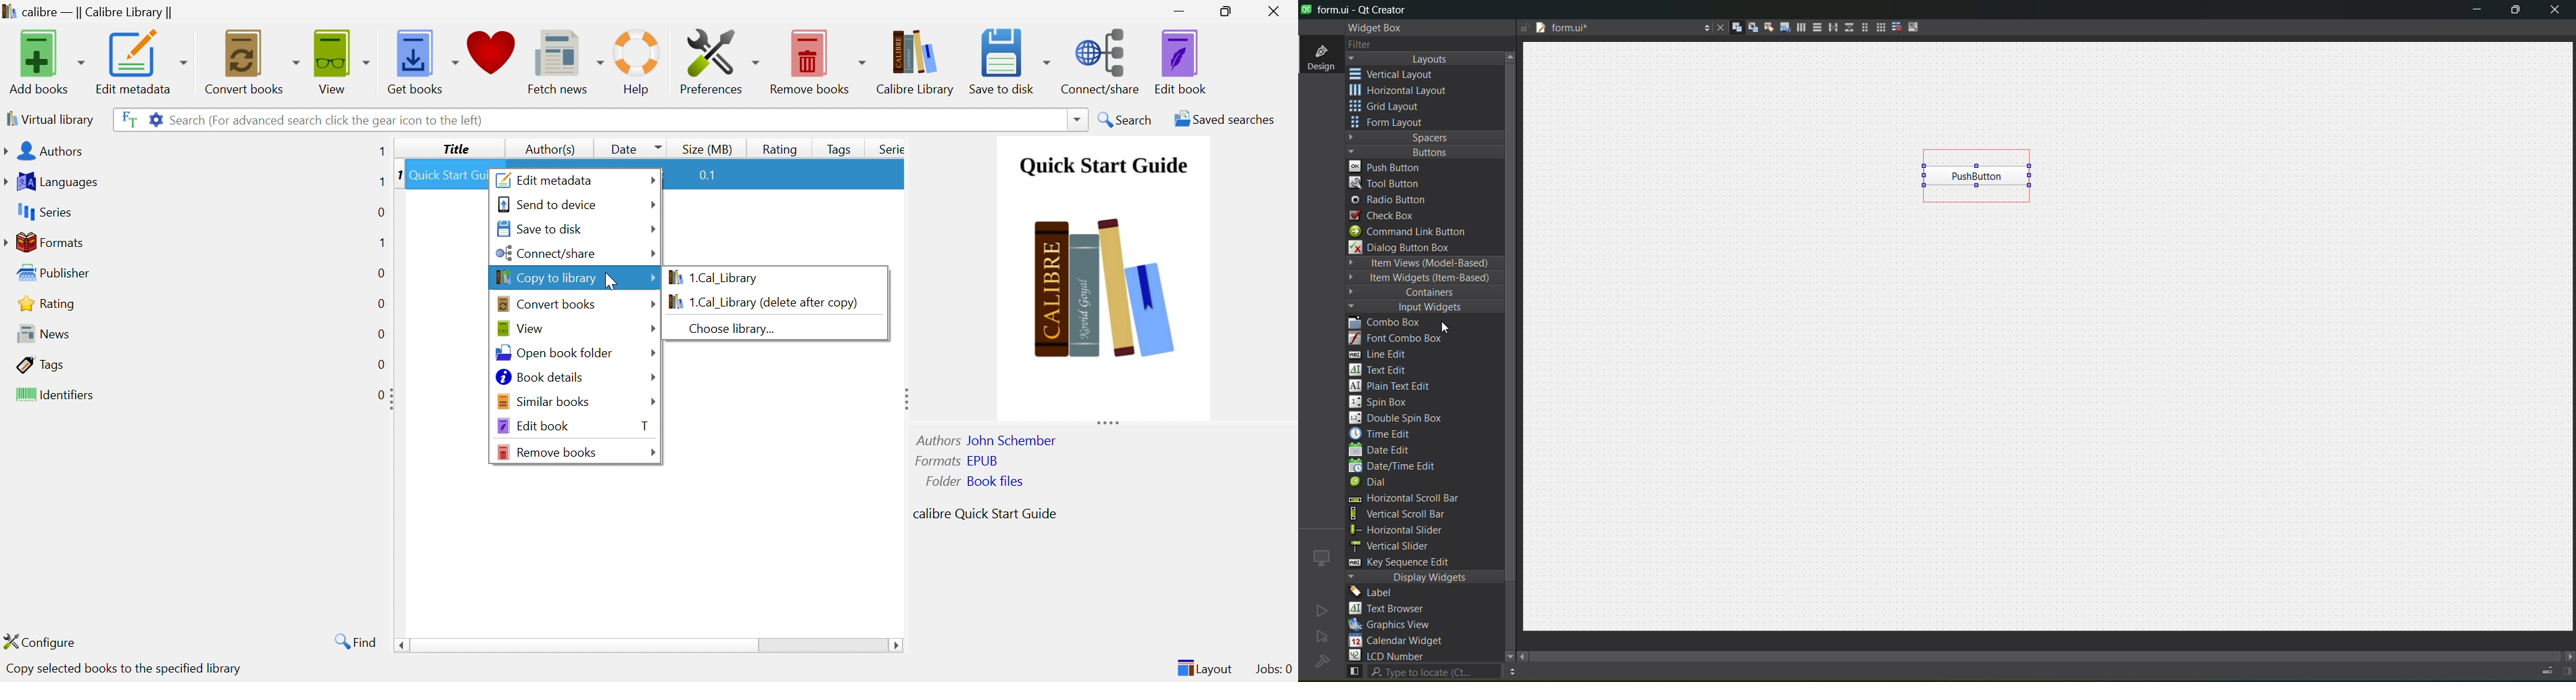  I want to click on Authors: John Schember, so click(988, 439).